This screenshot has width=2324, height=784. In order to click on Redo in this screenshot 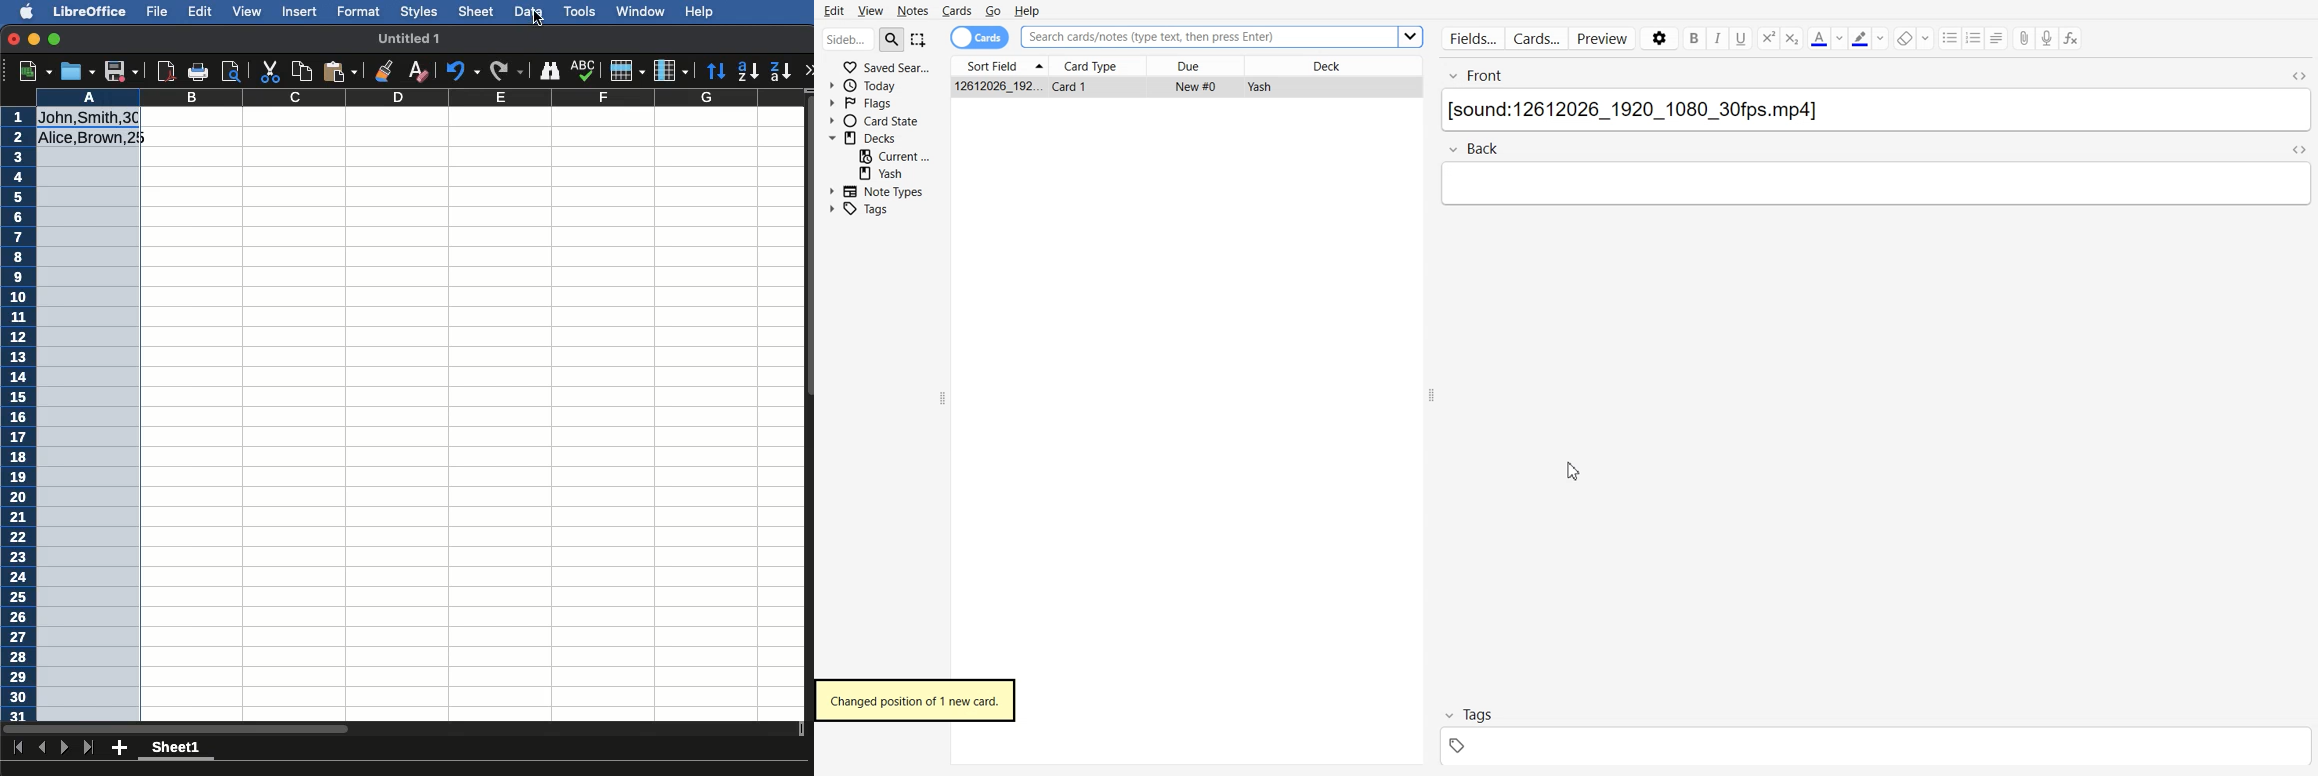, I will do `click(510, 68)`.